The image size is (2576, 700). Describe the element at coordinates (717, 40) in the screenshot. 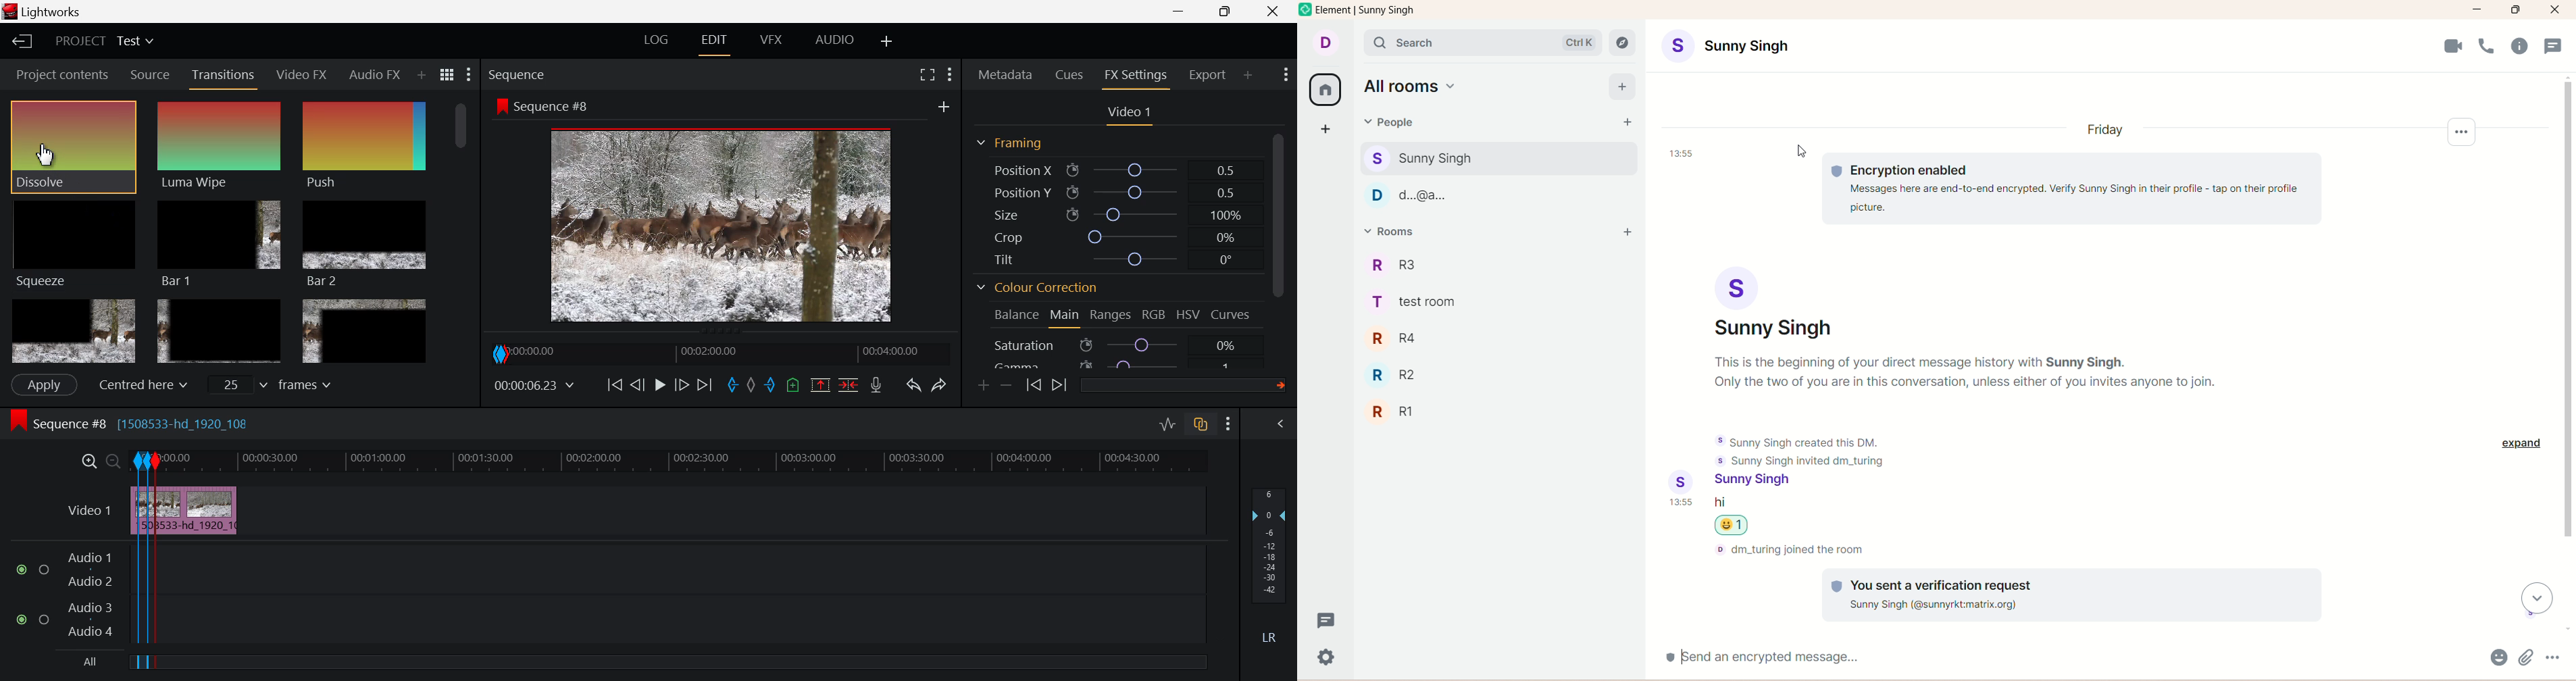

I see `EDIT Tab Open` at that location.